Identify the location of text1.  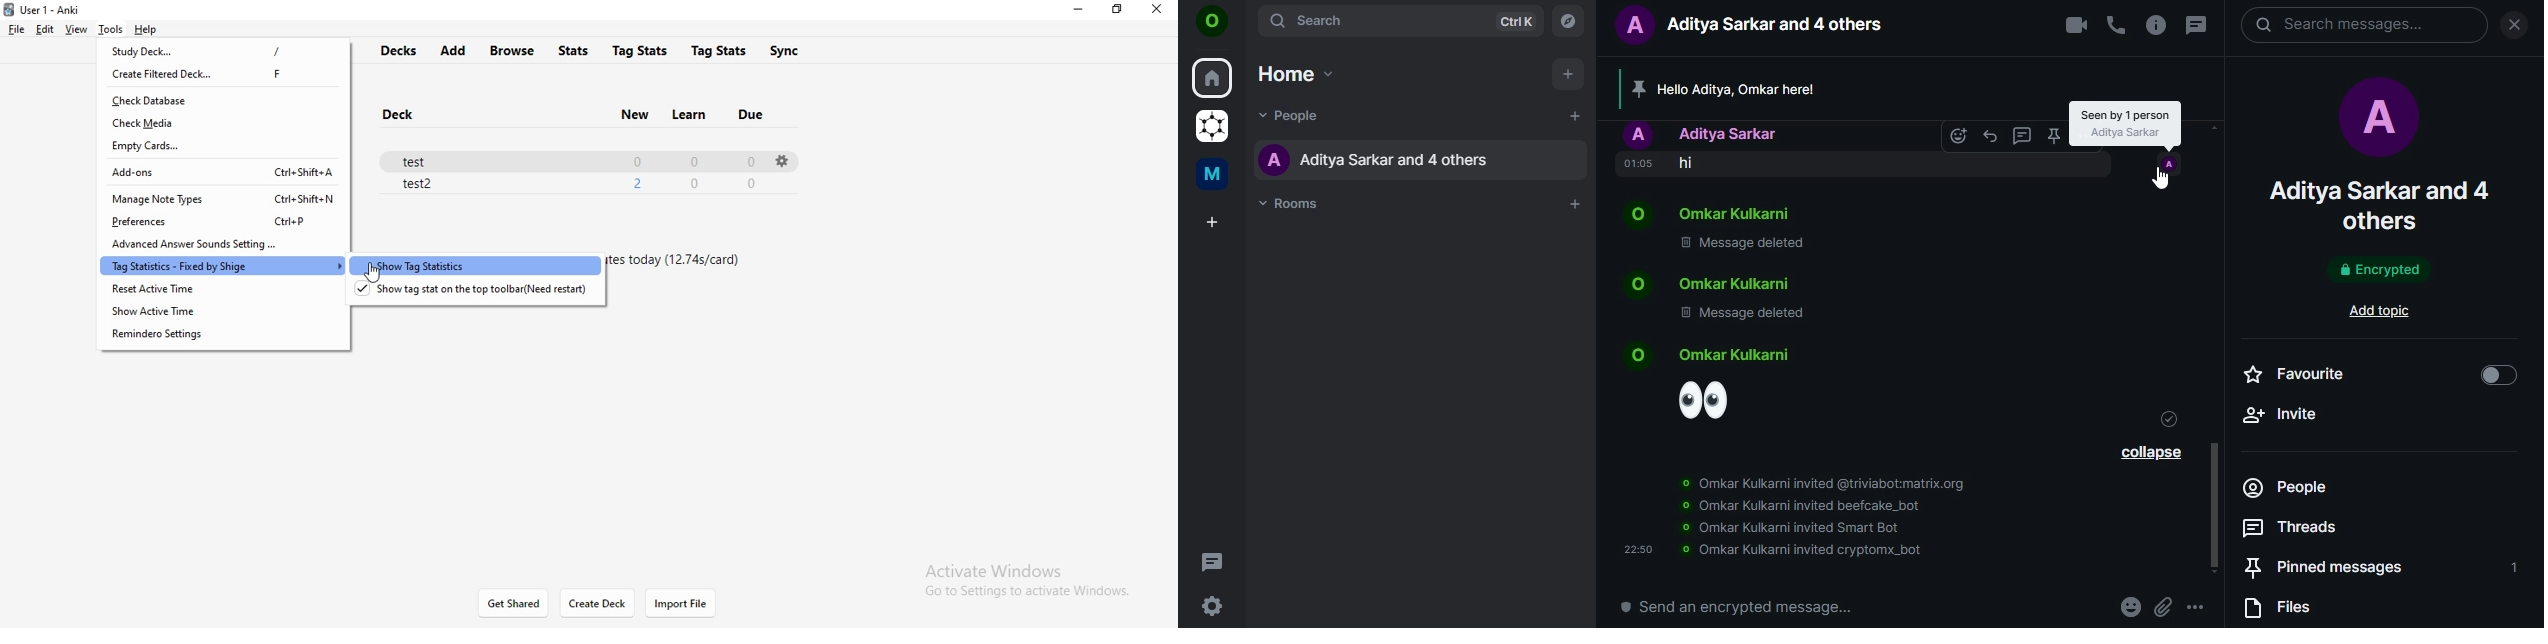
(682, 262).